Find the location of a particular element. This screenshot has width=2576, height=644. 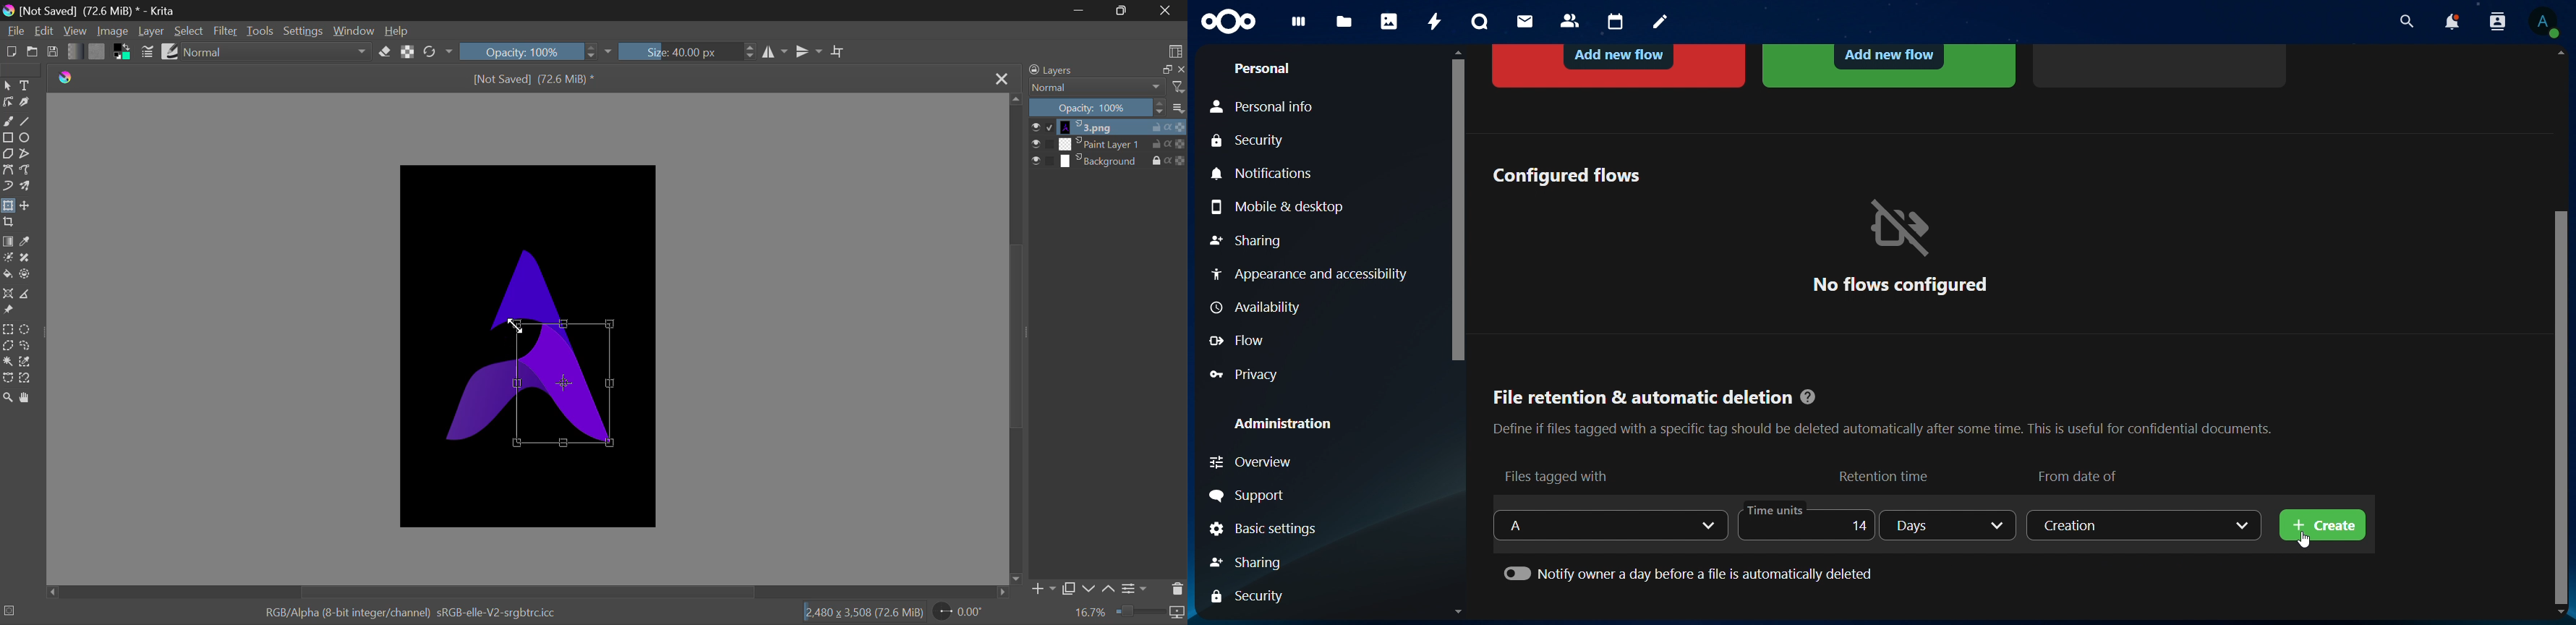

notifications is located at coordinates (1266, 174).